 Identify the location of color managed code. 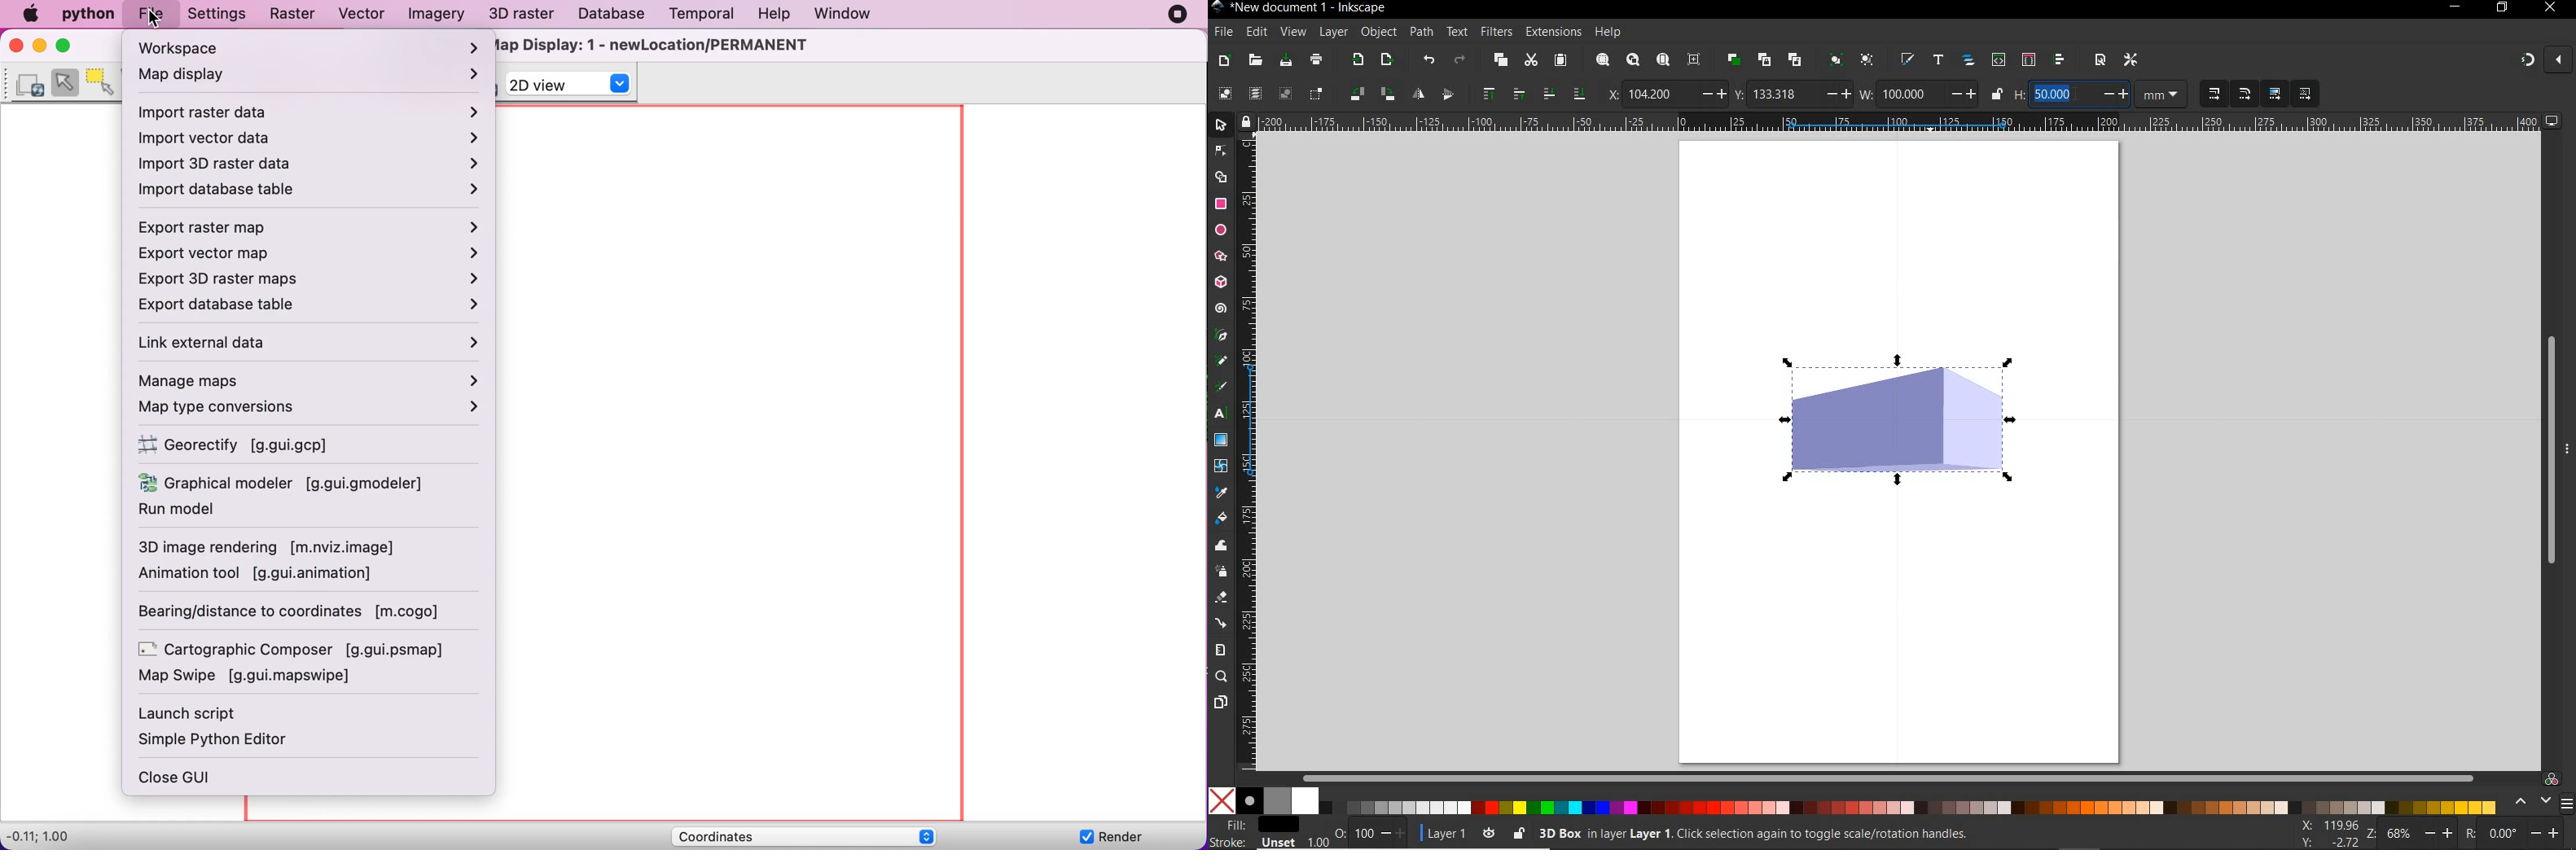
(2552, 780).